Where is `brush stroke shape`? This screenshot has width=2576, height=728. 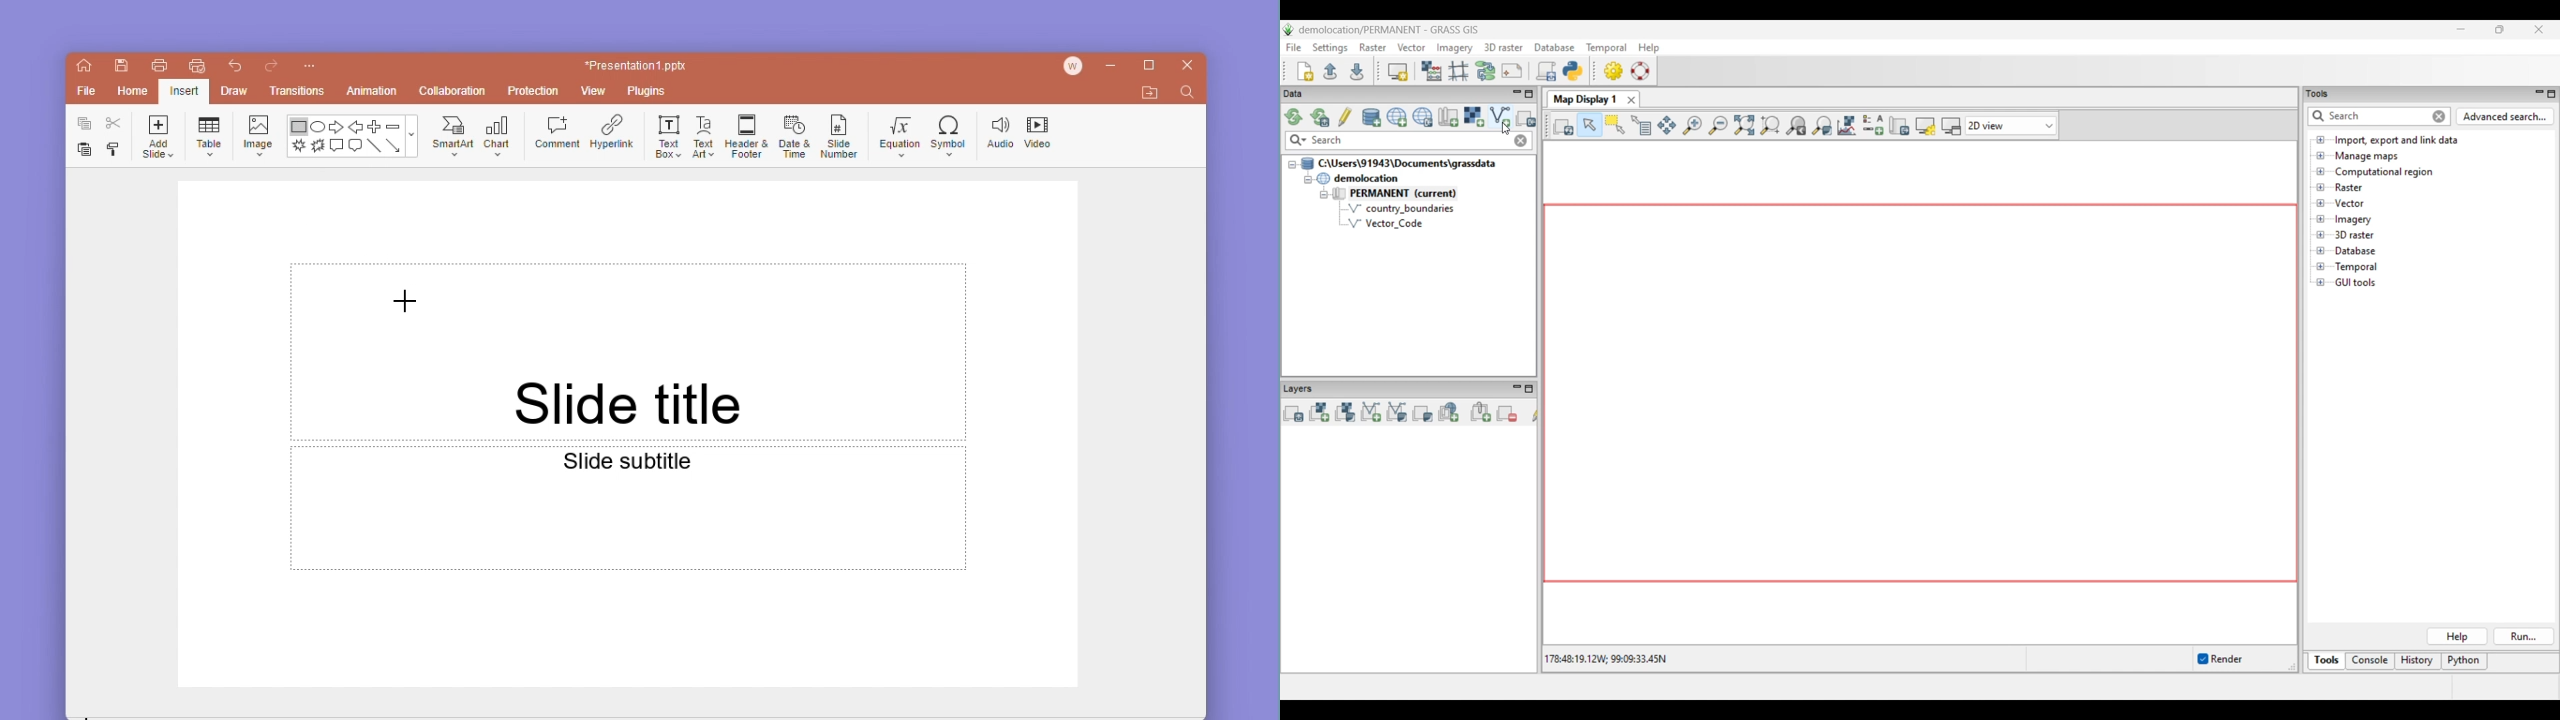
brush stroke shape is located at coordinates (299, 147).